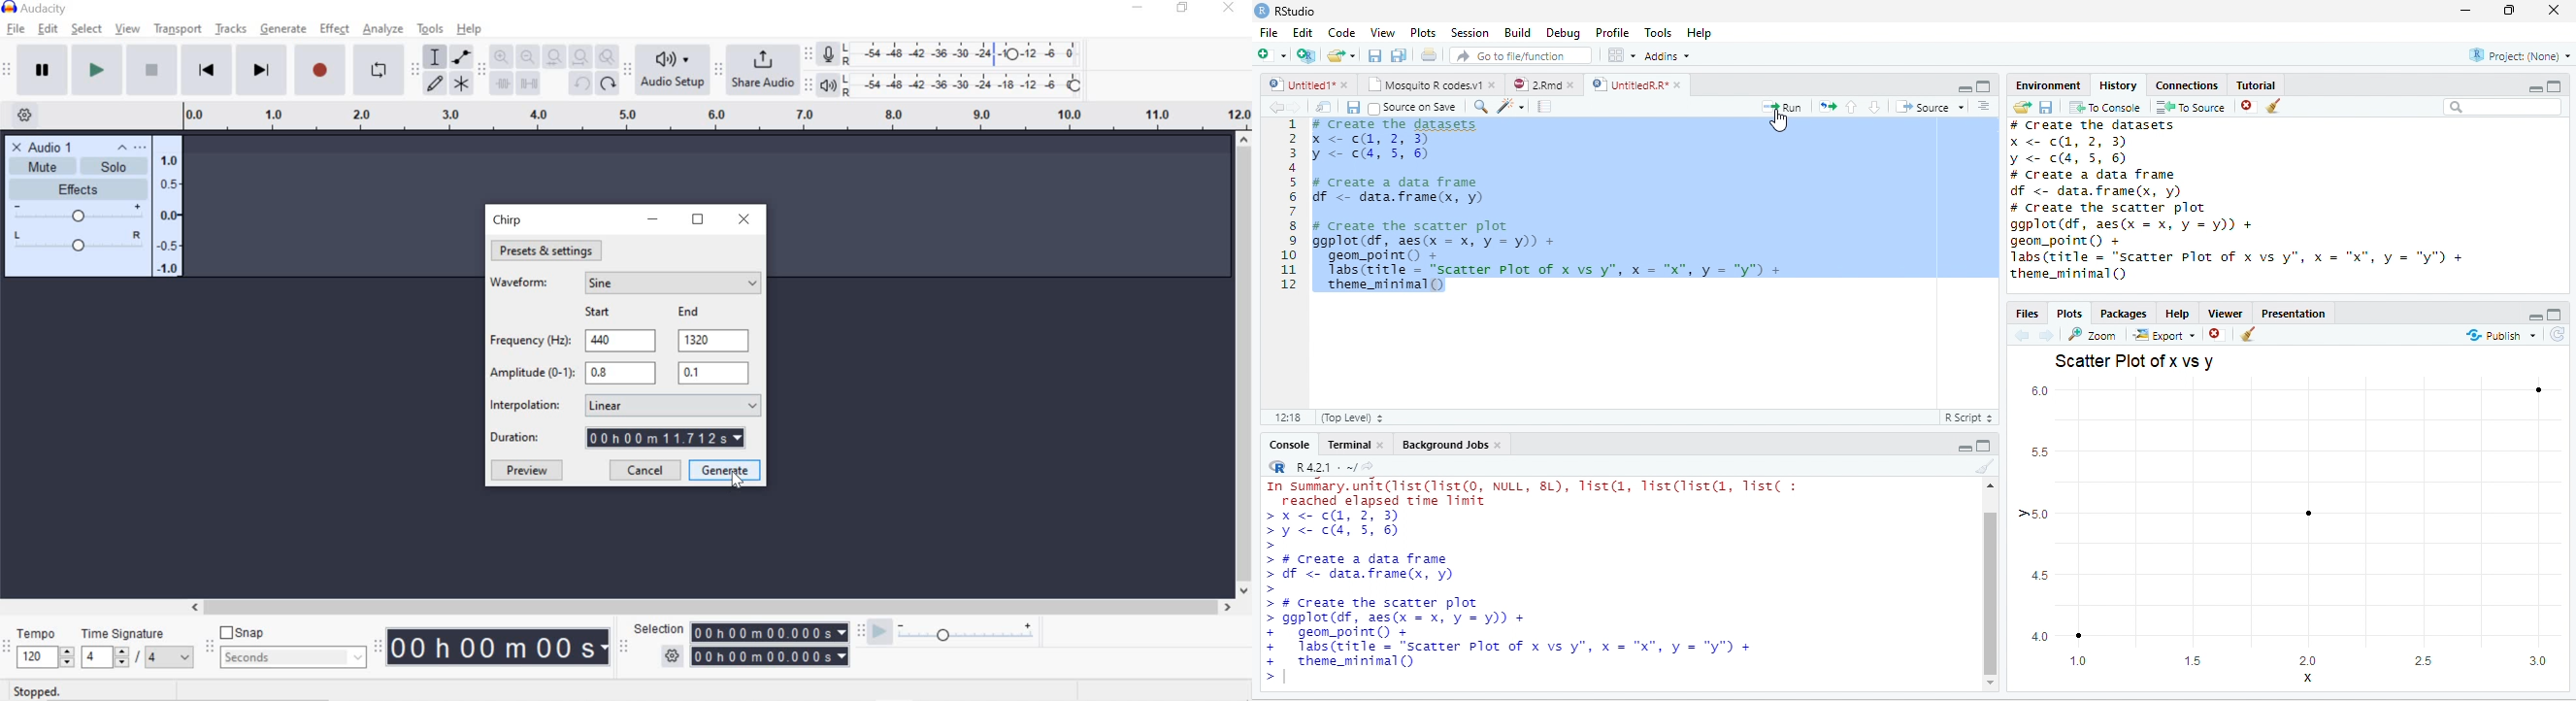 The image size is (2576, 728). I want to click on tracks, so click(232, 29).